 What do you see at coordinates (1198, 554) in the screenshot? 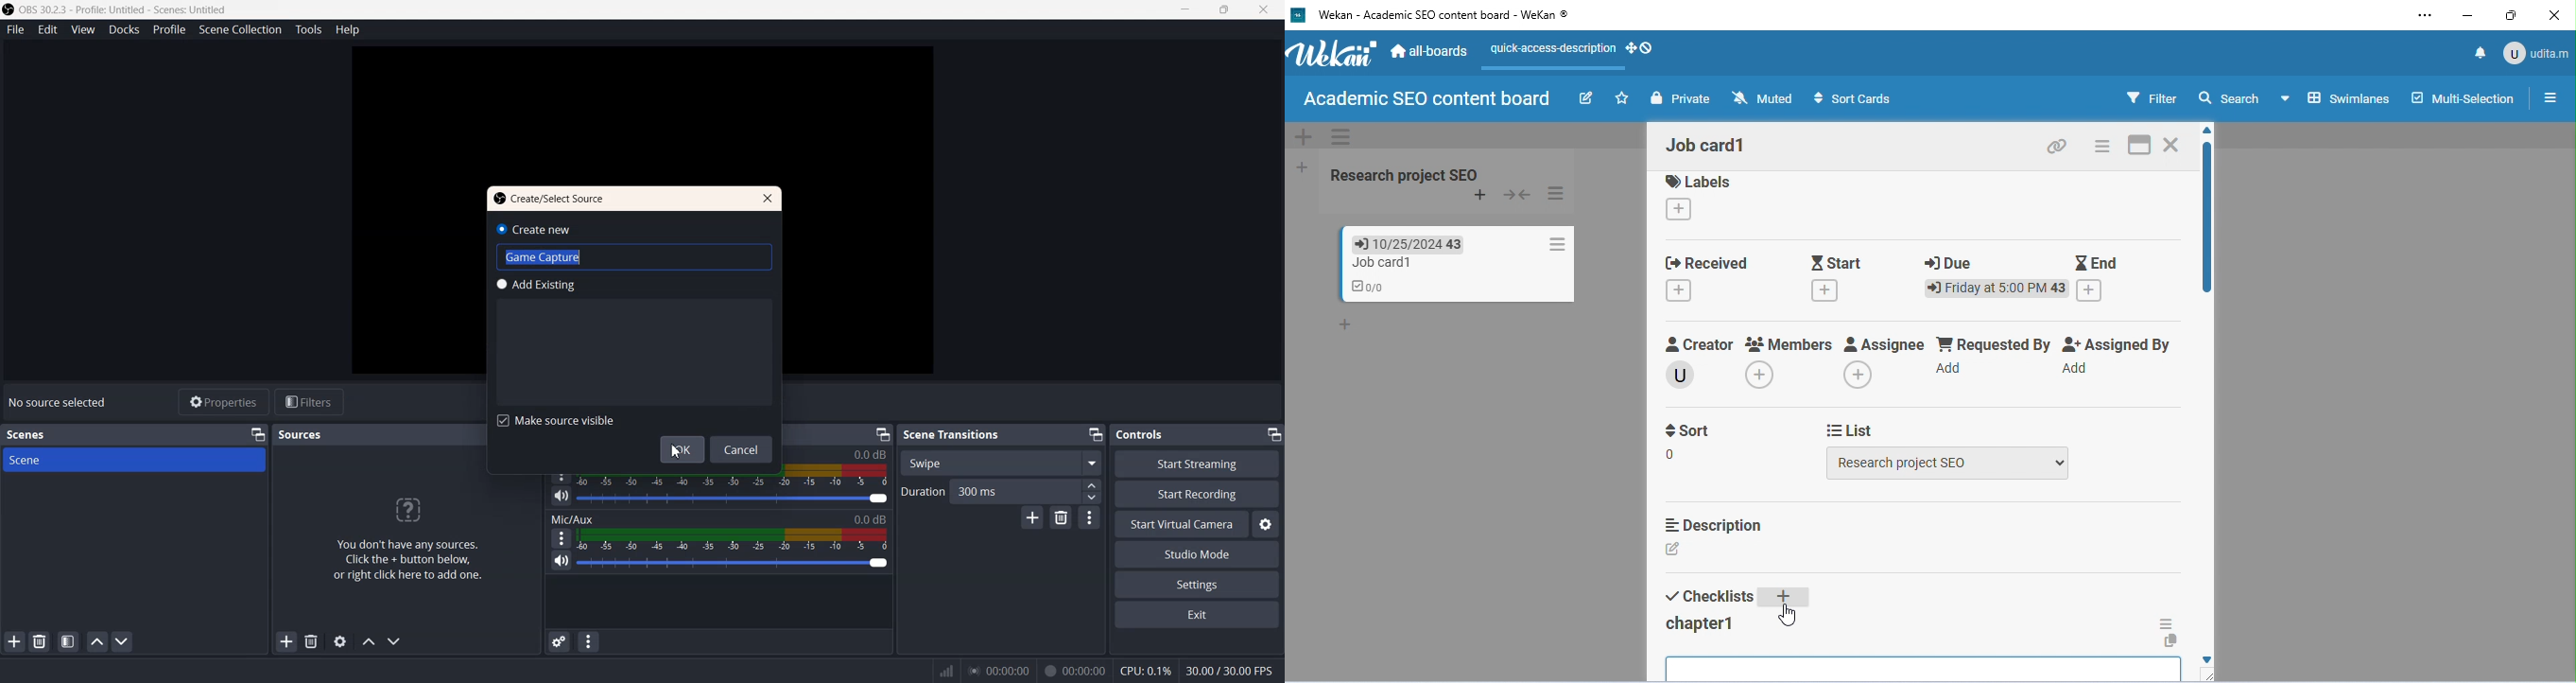
I see `Studio Mode` at bounding box center [1198, 554].